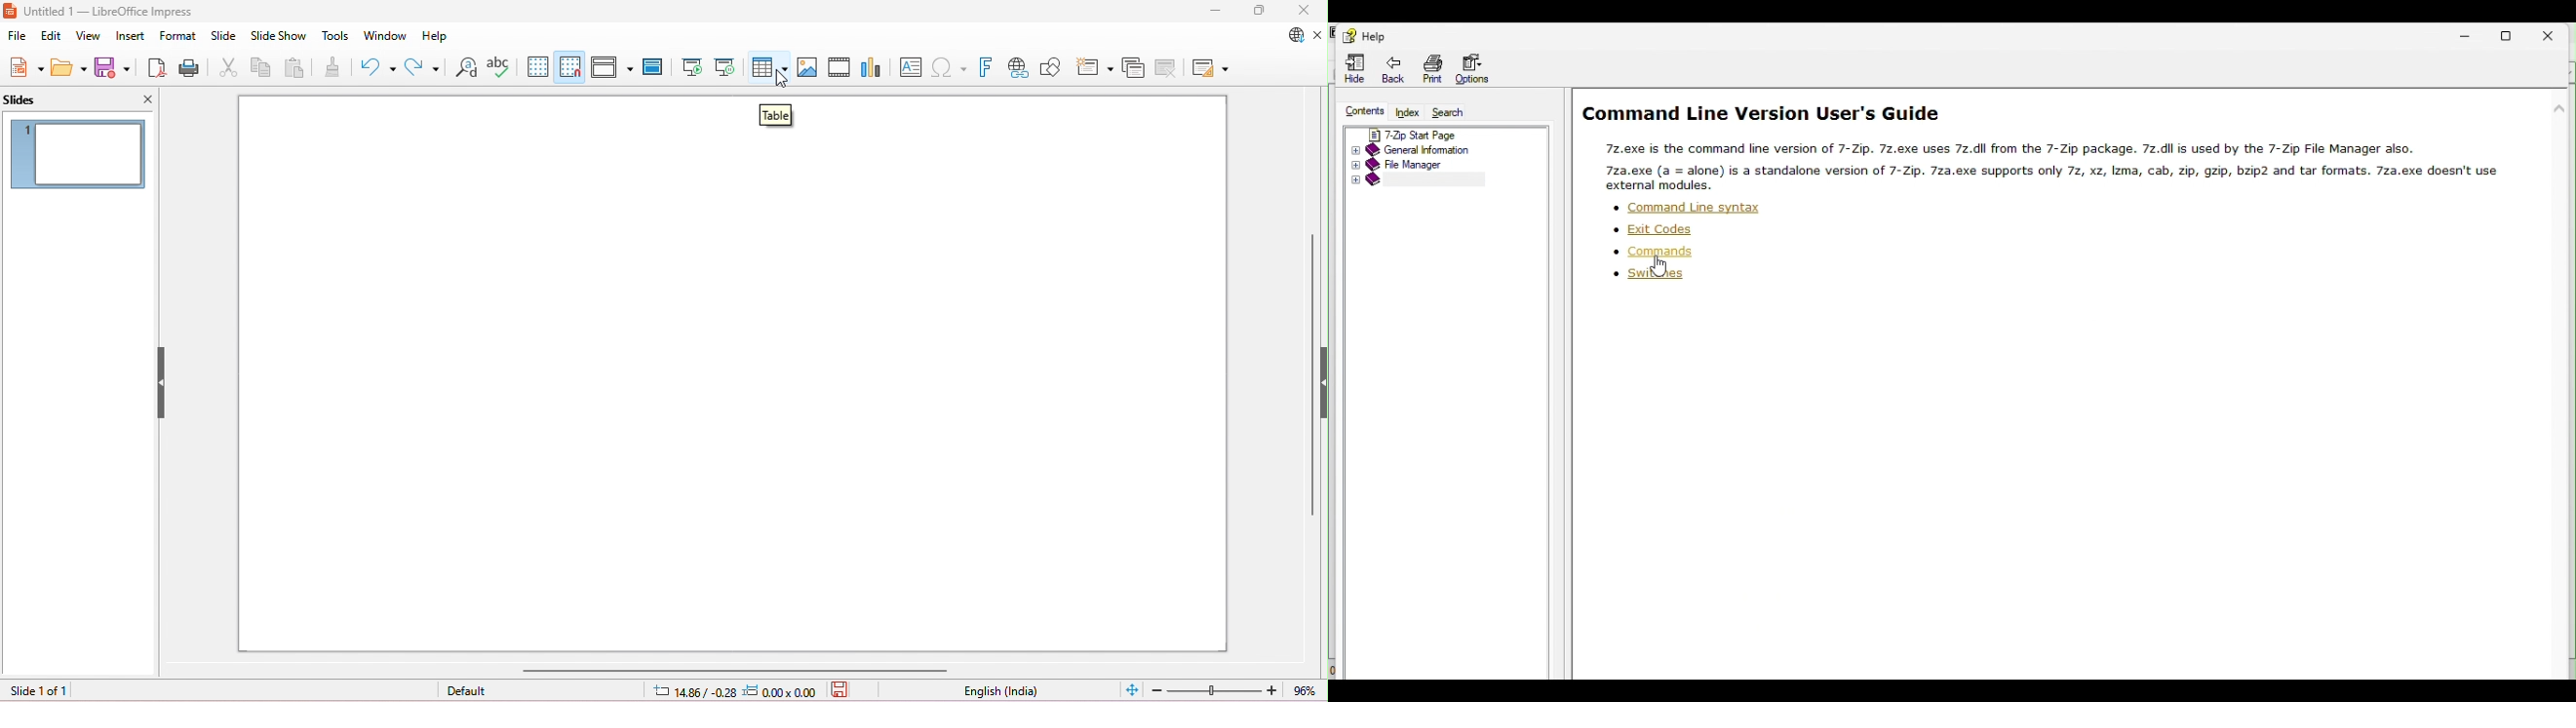 The image size is (2576, 728). I want to click on fit slide to current window, so click(1132, 688).